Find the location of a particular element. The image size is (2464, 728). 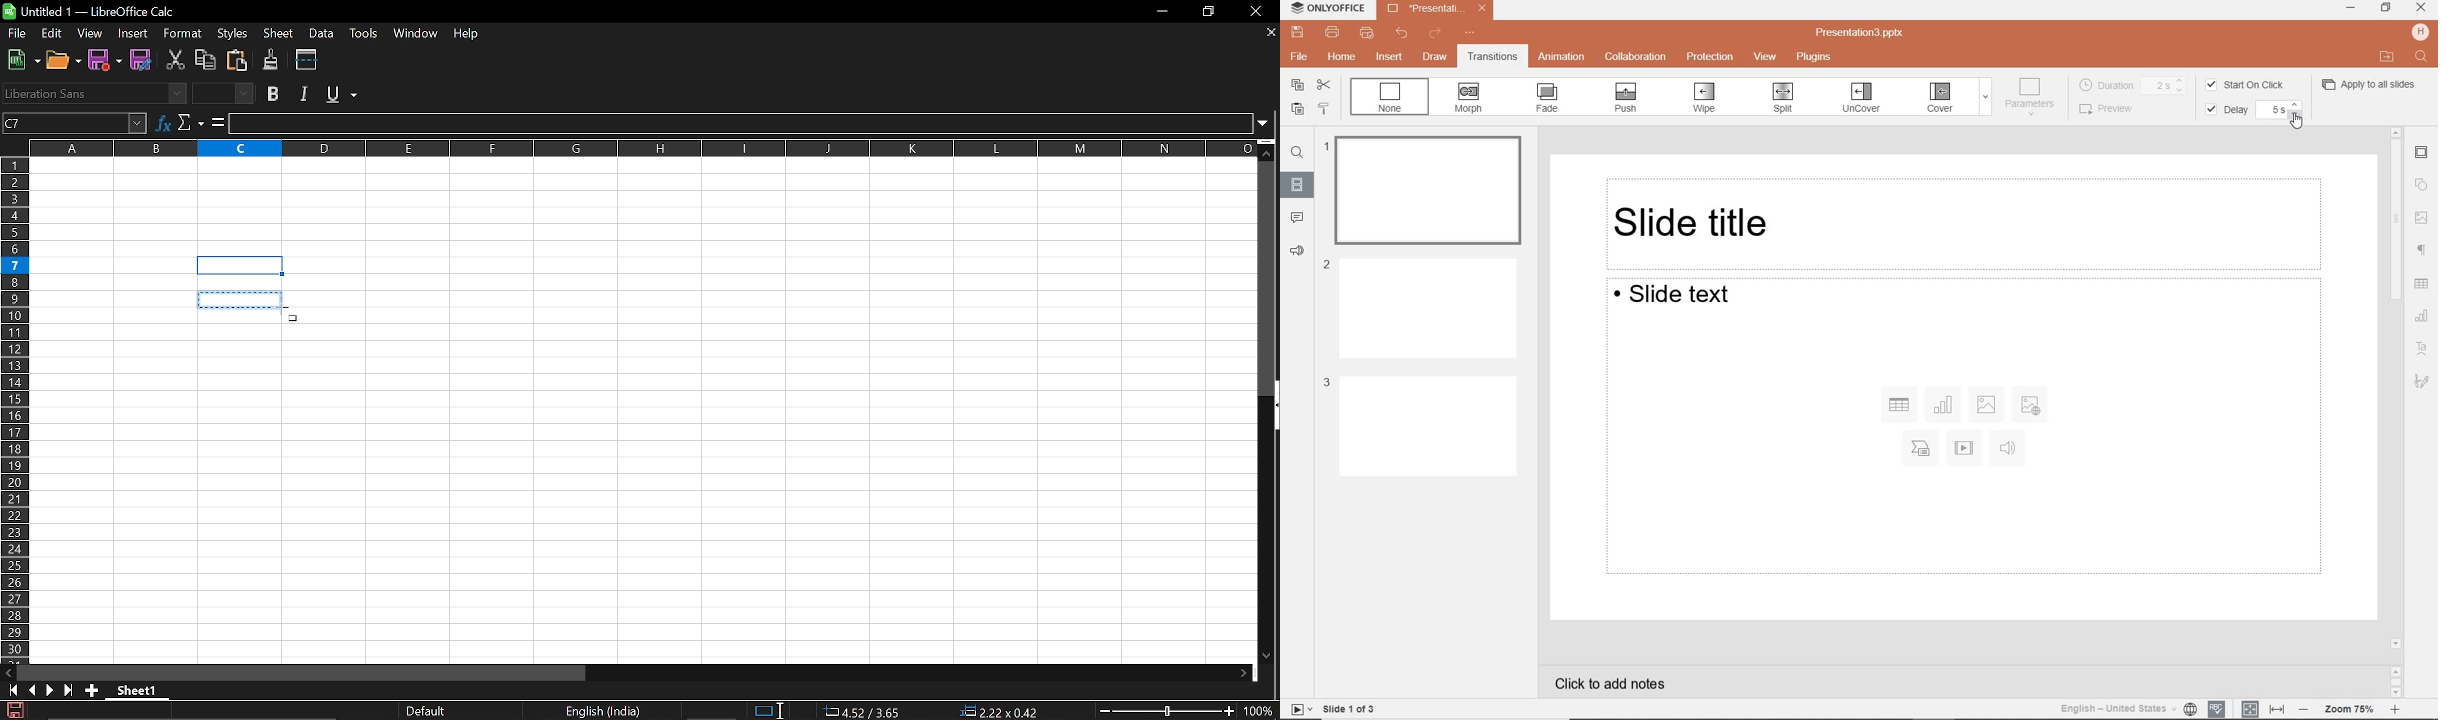

quick print is located at coordinates (1366, 34).